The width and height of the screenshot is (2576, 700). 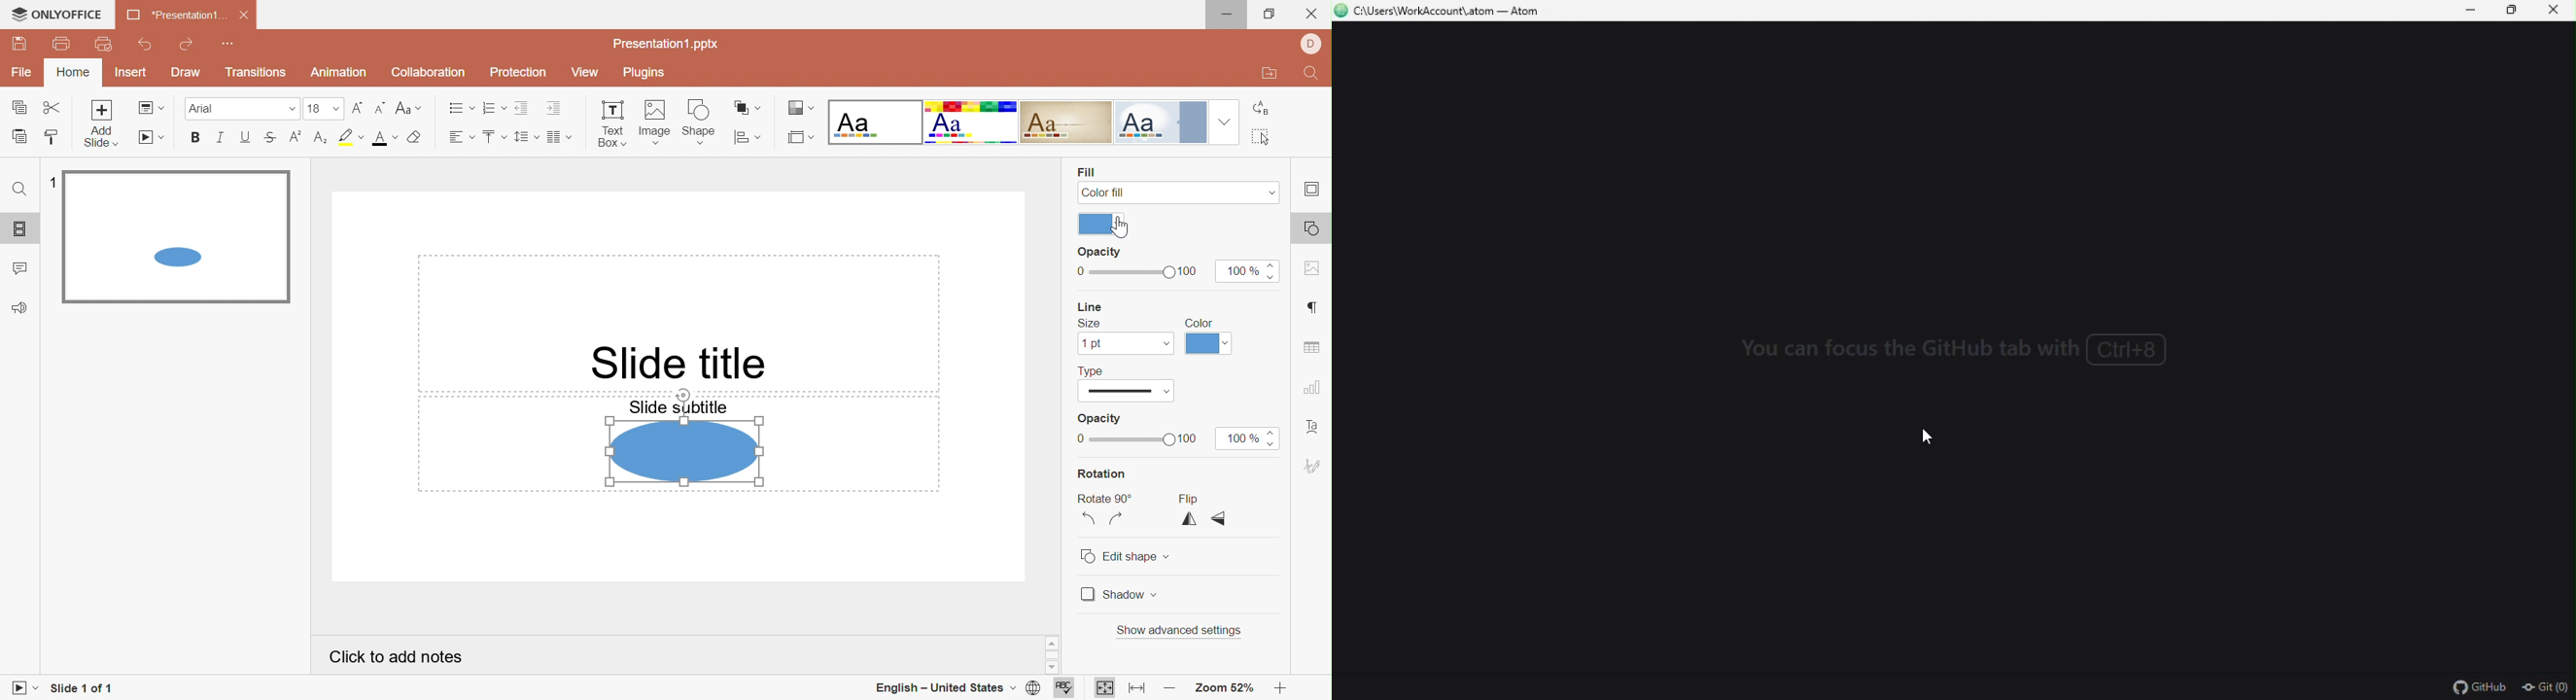 What do you see at coordinates (197, 138) in the screenshot?
I see `Bold` at bounding box center [197, 138].